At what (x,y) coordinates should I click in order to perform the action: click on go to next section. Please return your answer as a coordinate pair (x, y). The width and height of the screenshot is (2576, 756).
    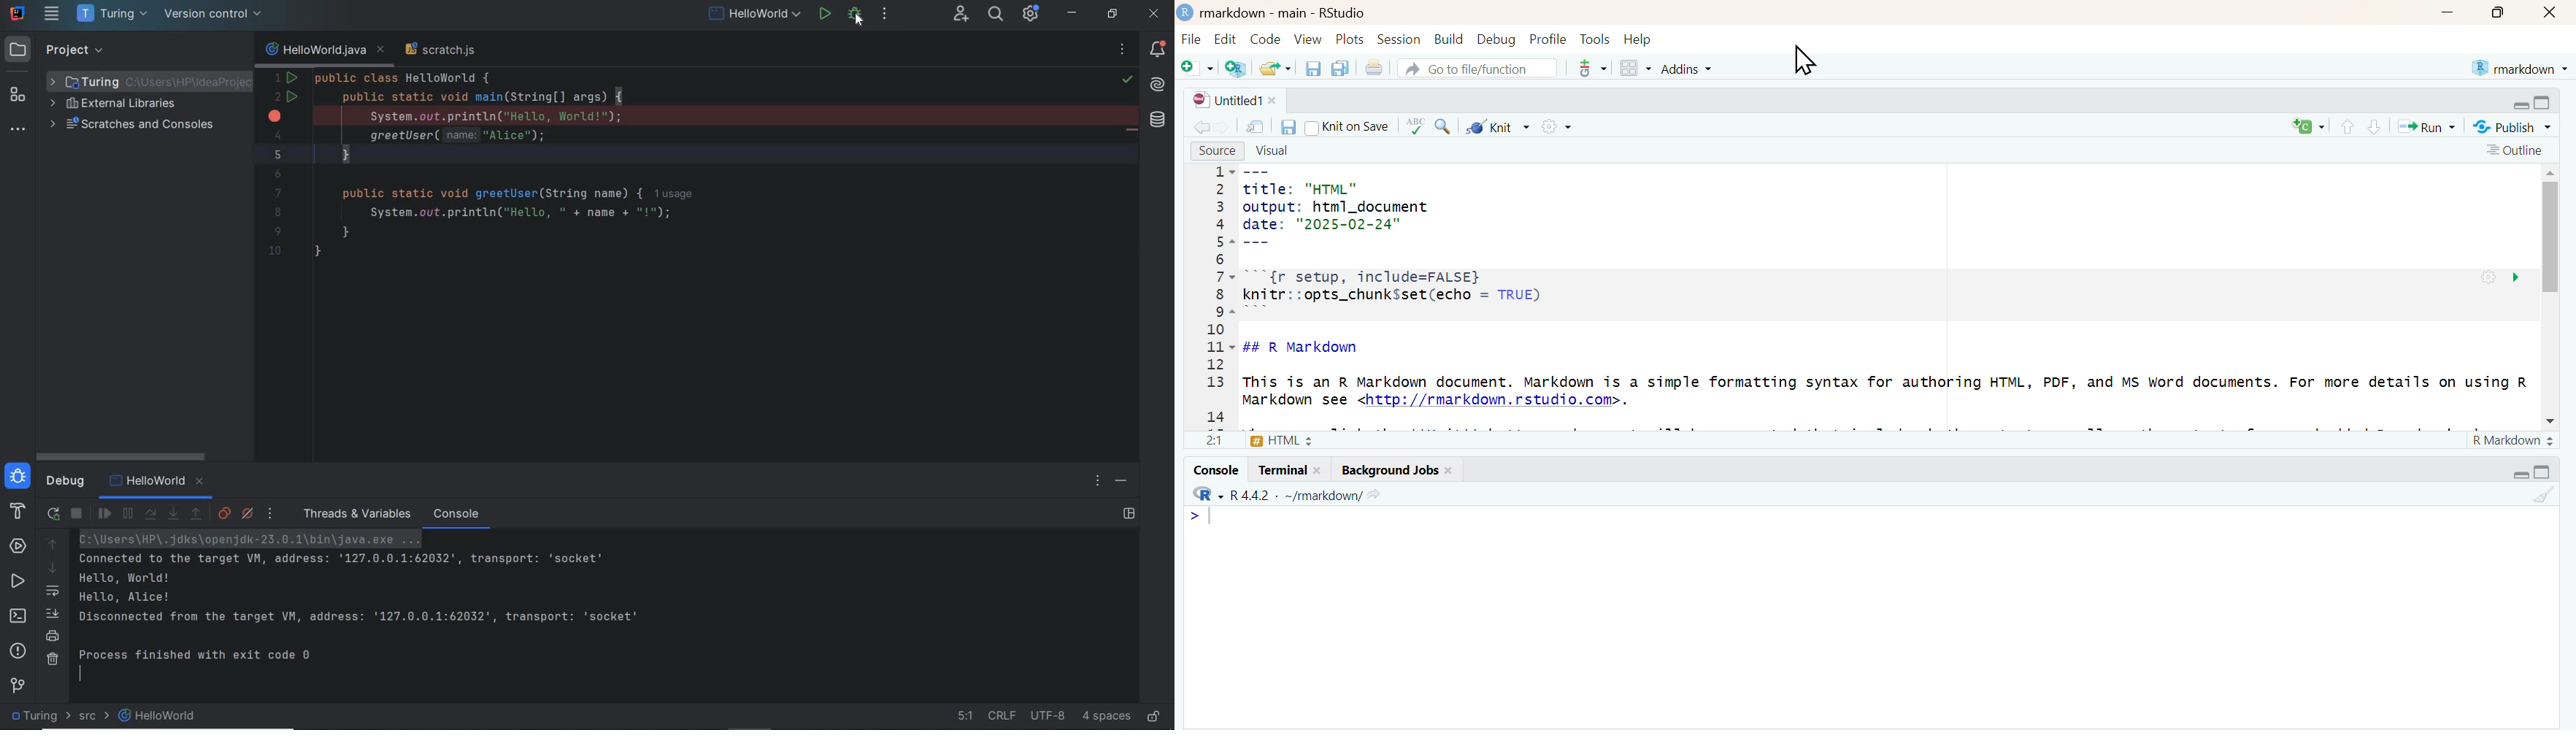
    Looking at the image, I should click on (2376, 127).